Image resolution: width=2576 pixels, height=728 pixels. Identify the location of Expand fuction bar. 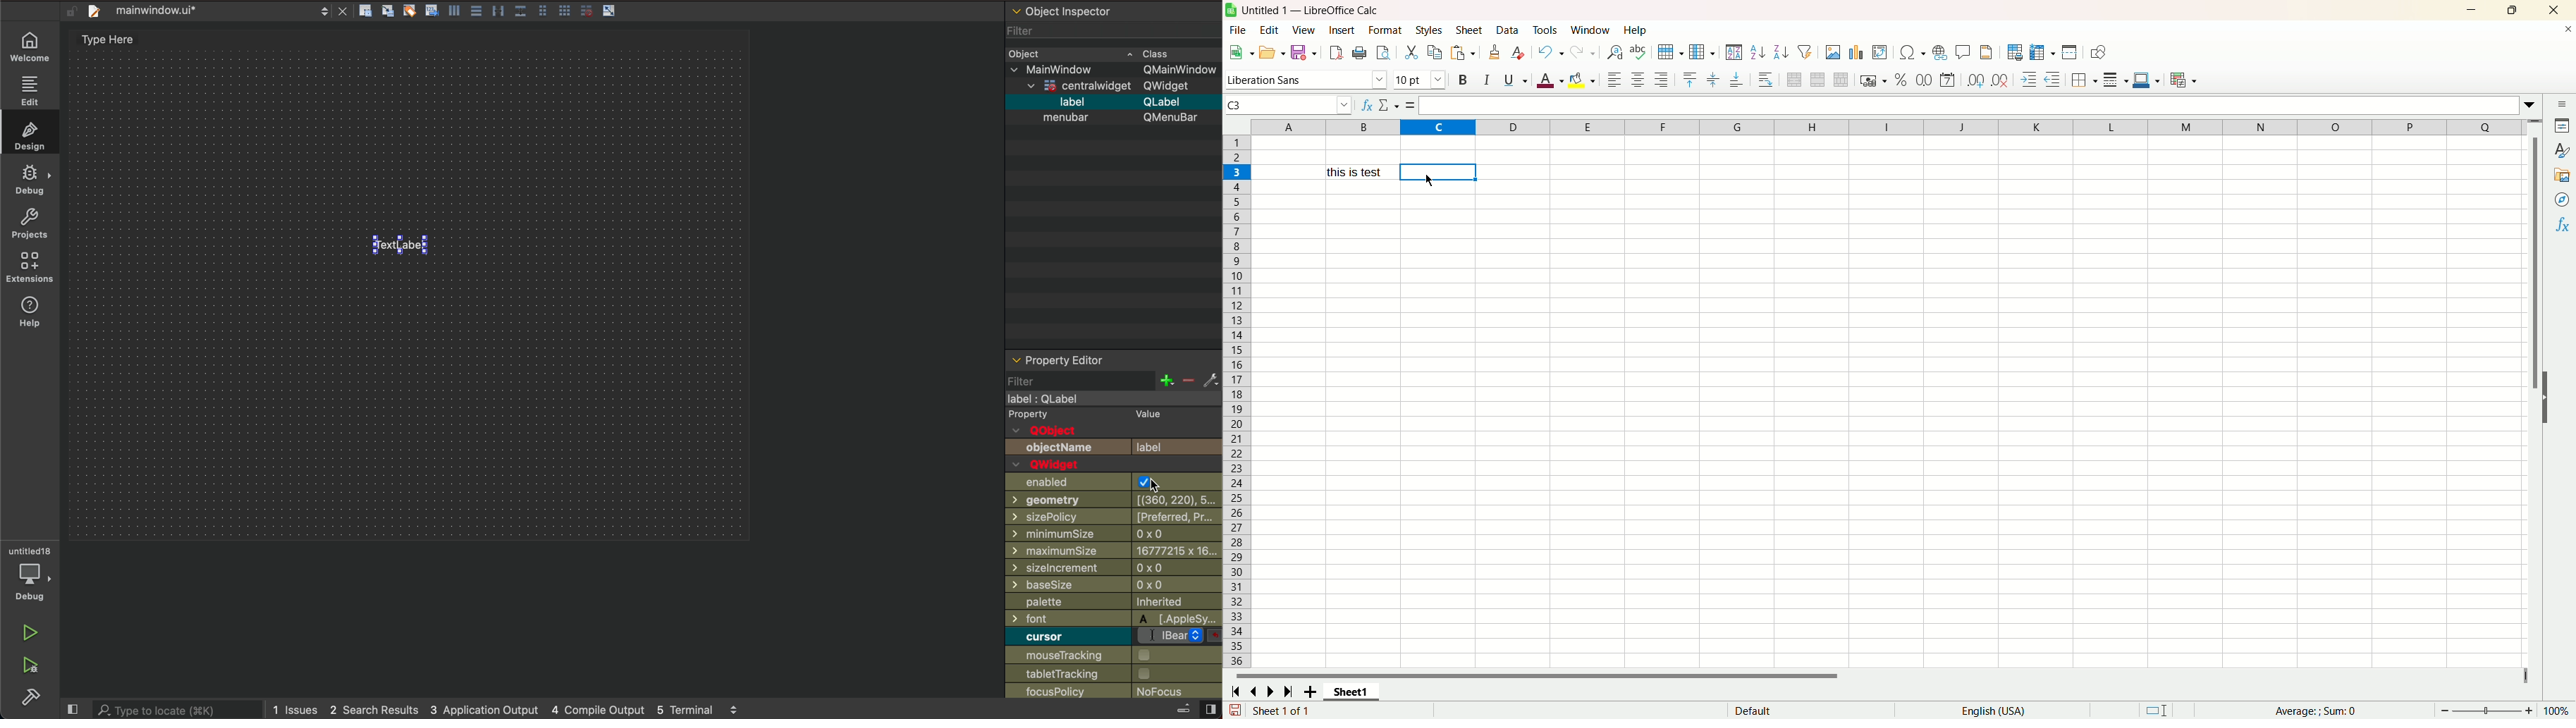
(2532, 107).